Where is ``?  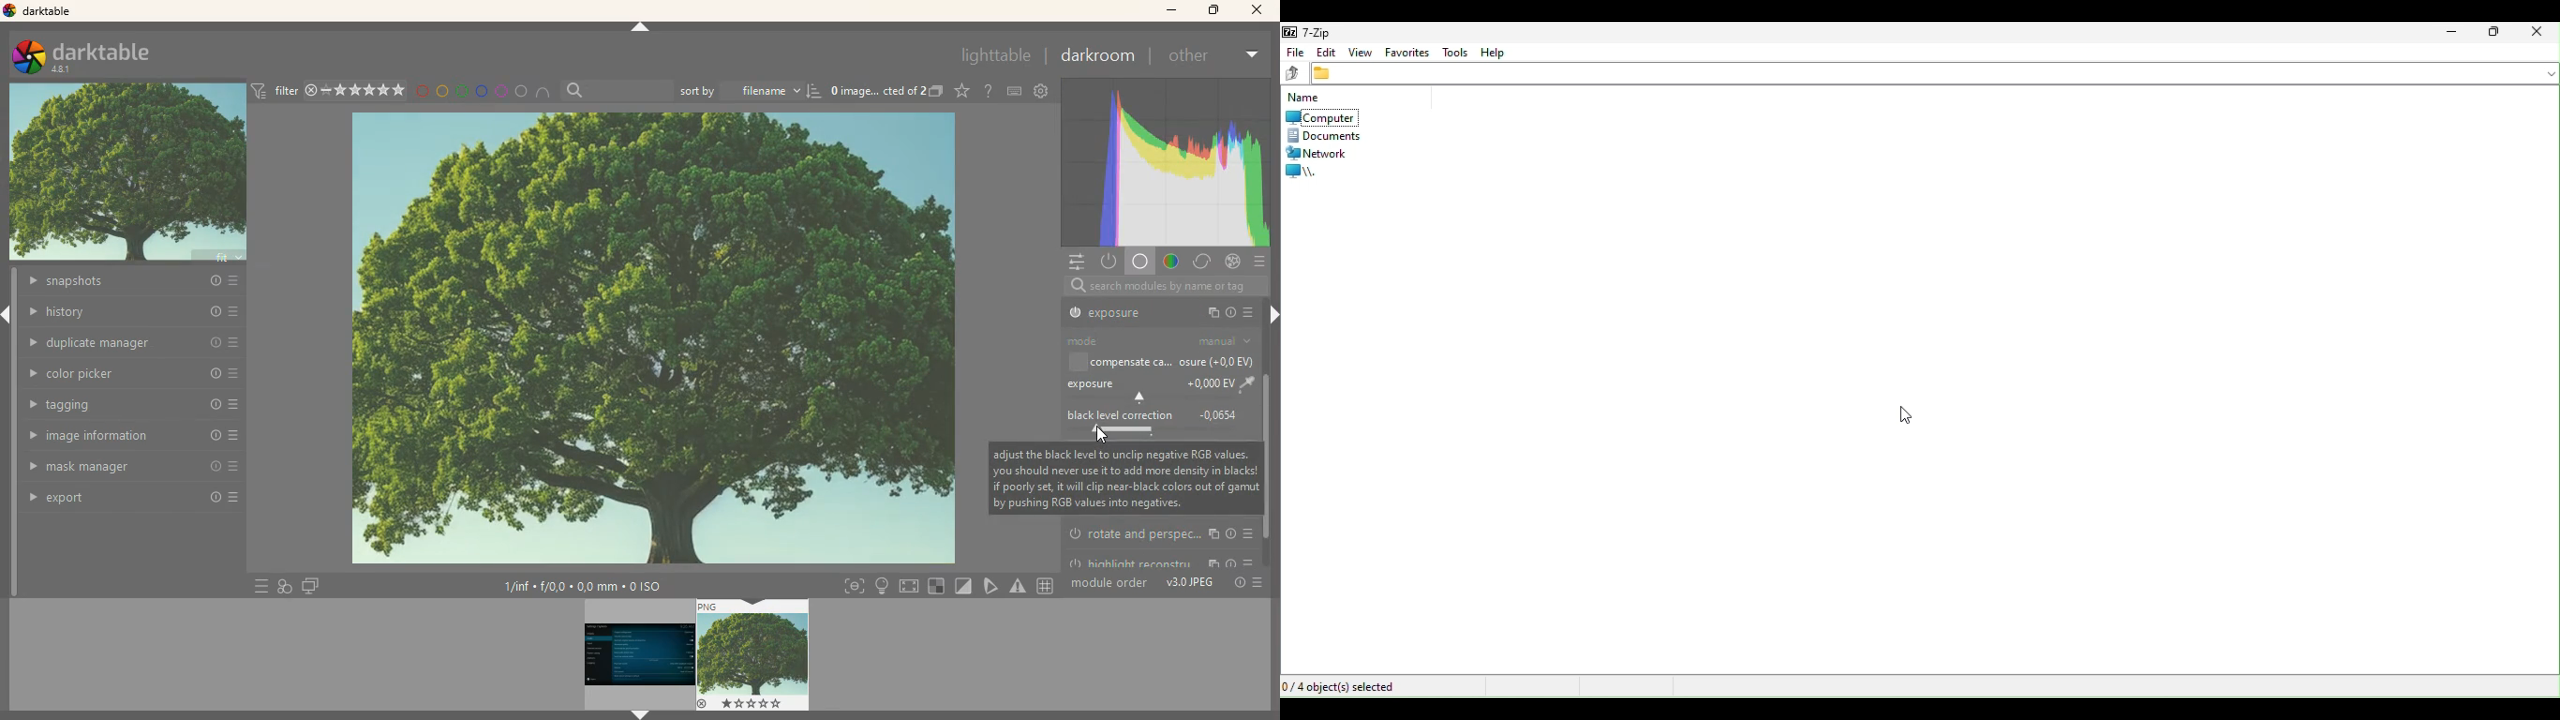
 is located at coordinates (1049, 586).